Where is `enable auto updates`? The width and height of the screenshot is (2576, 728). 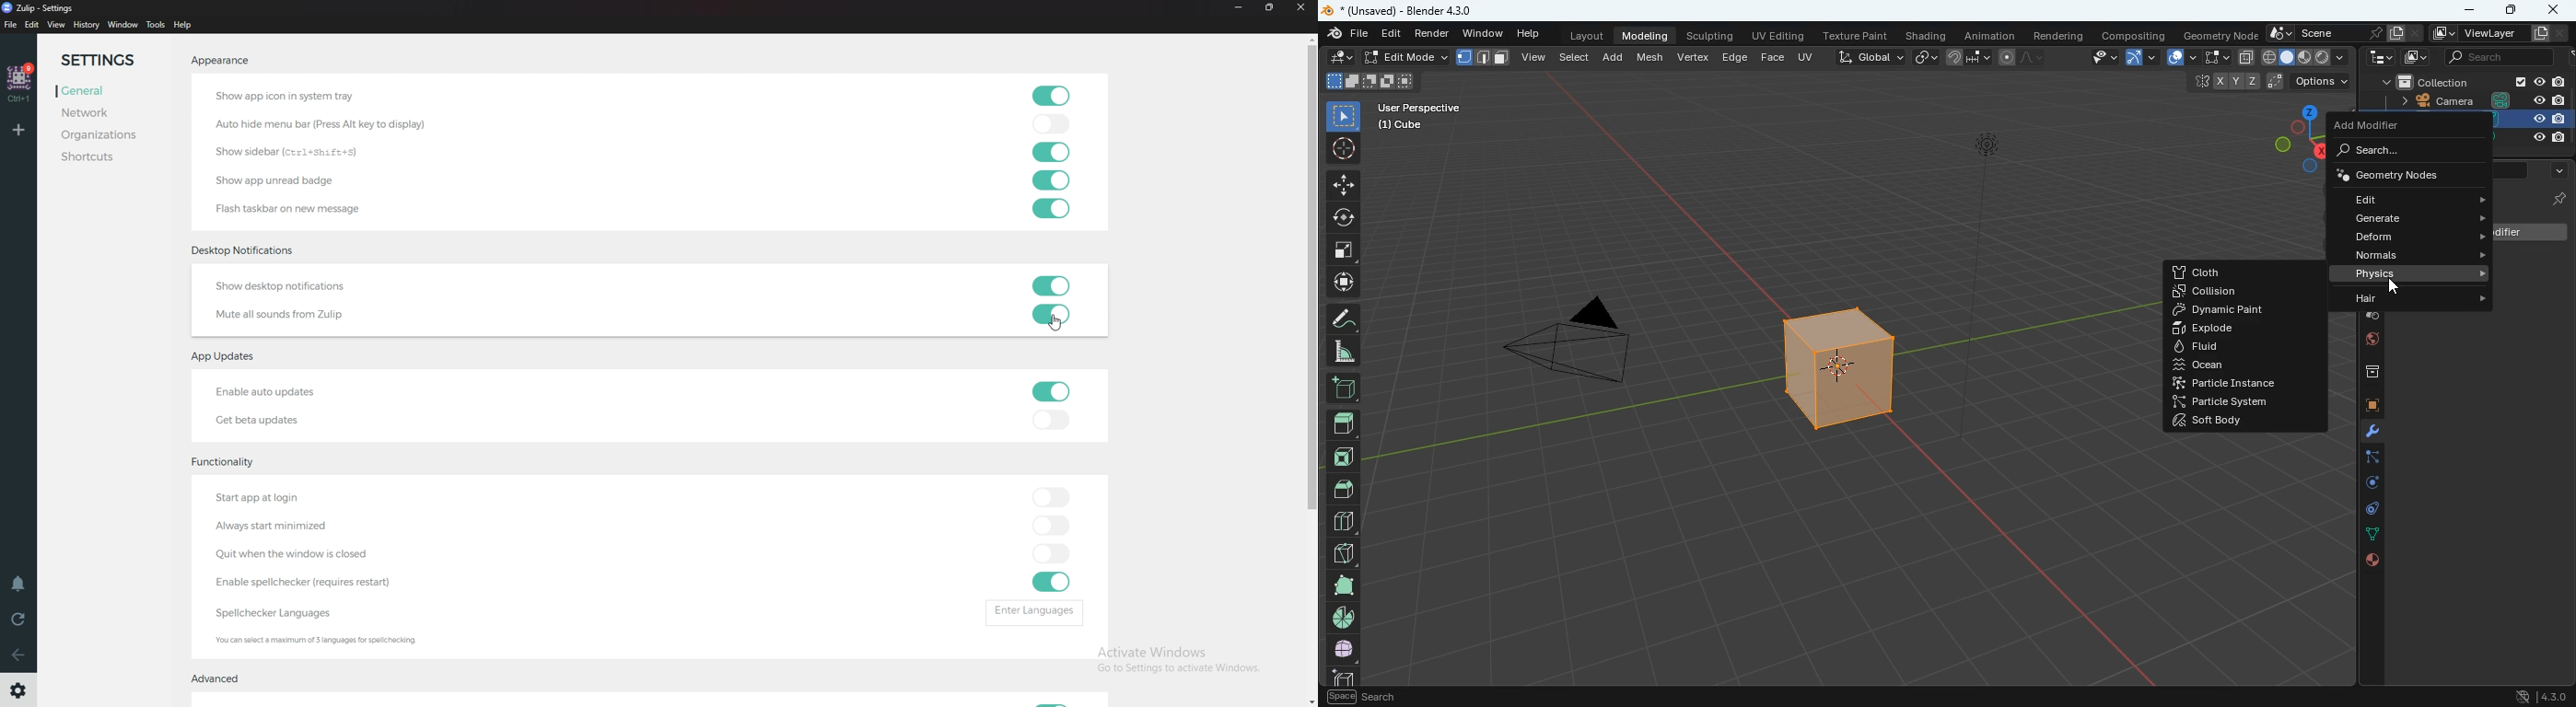 enable auto updates is located at coordinates (288, 389).